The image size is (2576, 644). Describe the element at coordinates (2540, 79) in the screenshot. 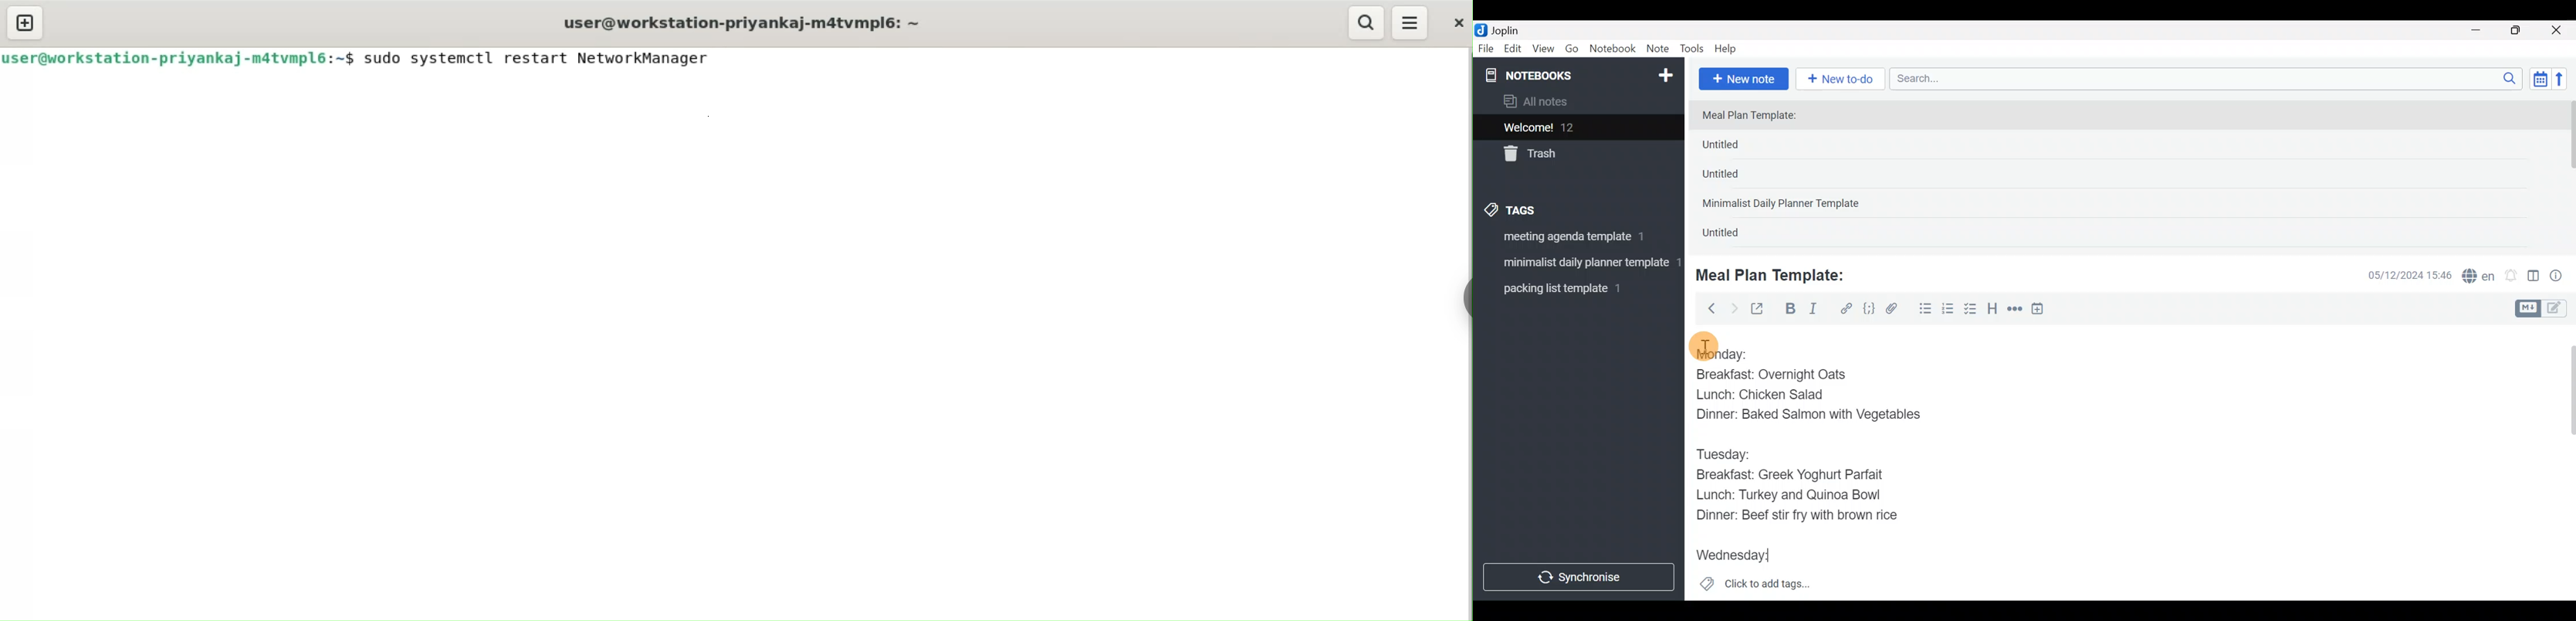

I see `Toggle sort order` at that location.